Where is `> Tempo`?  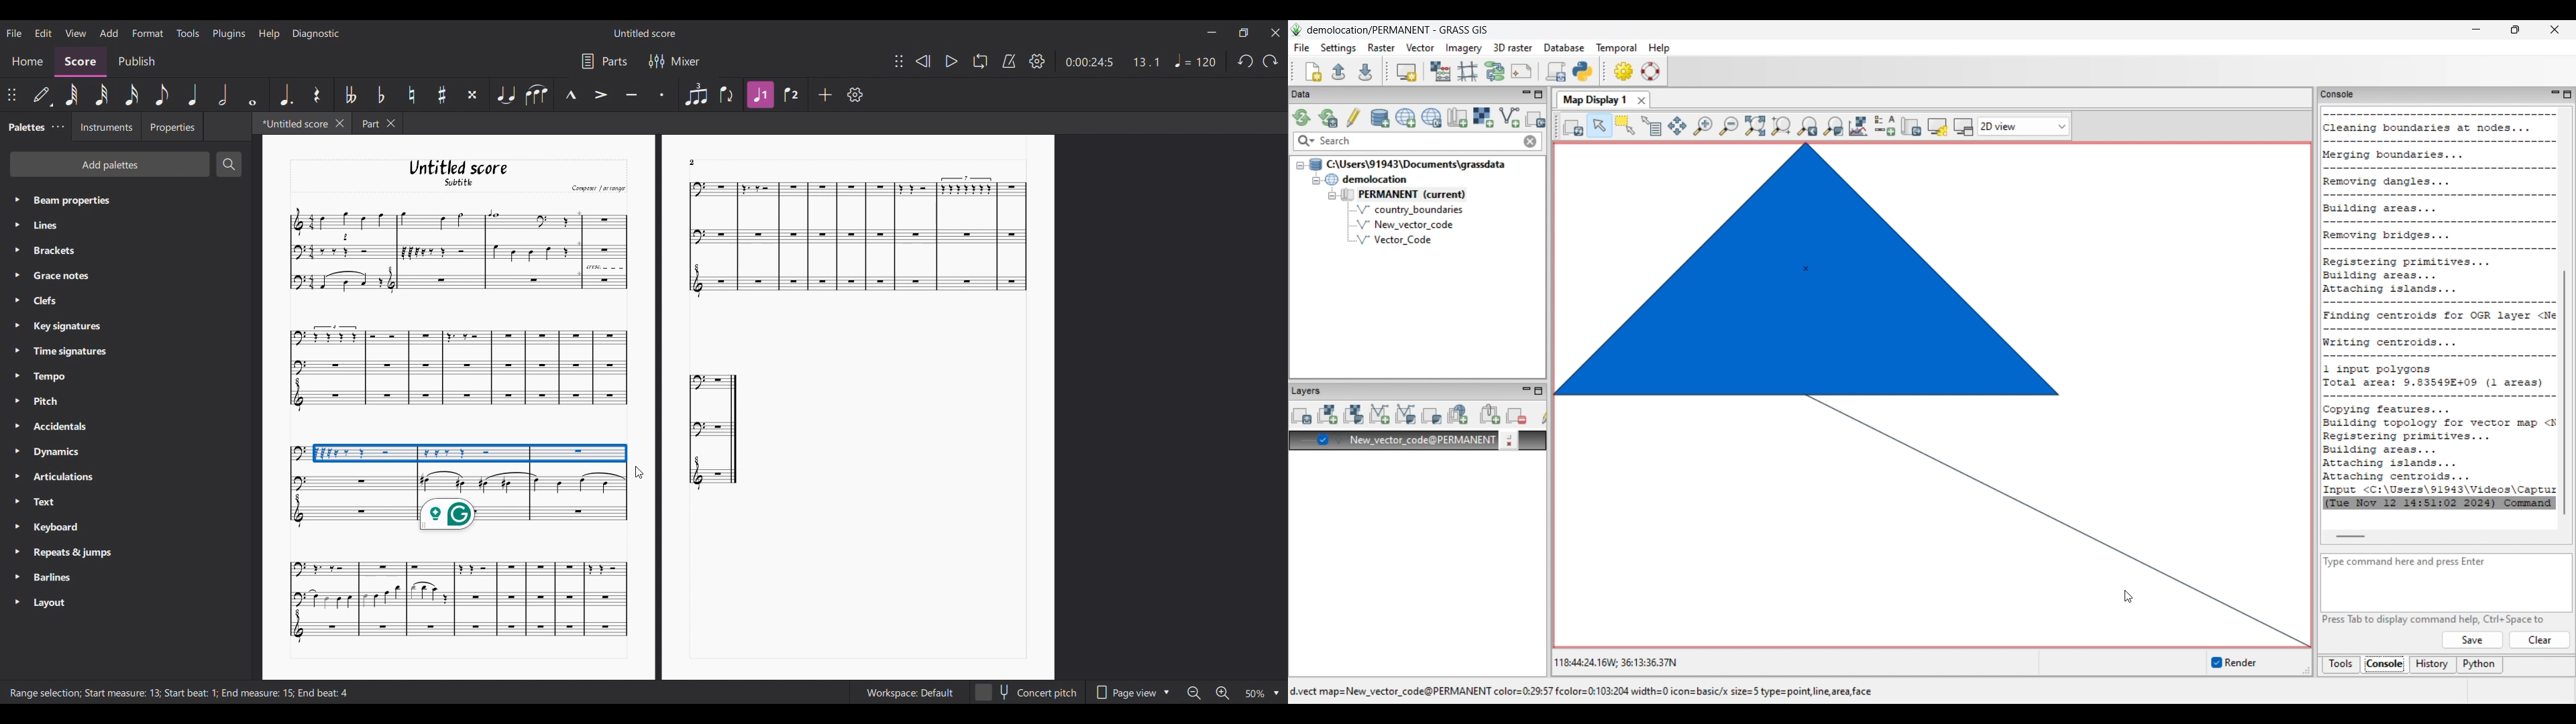 > Tempo is located at coordinates (44, 377).